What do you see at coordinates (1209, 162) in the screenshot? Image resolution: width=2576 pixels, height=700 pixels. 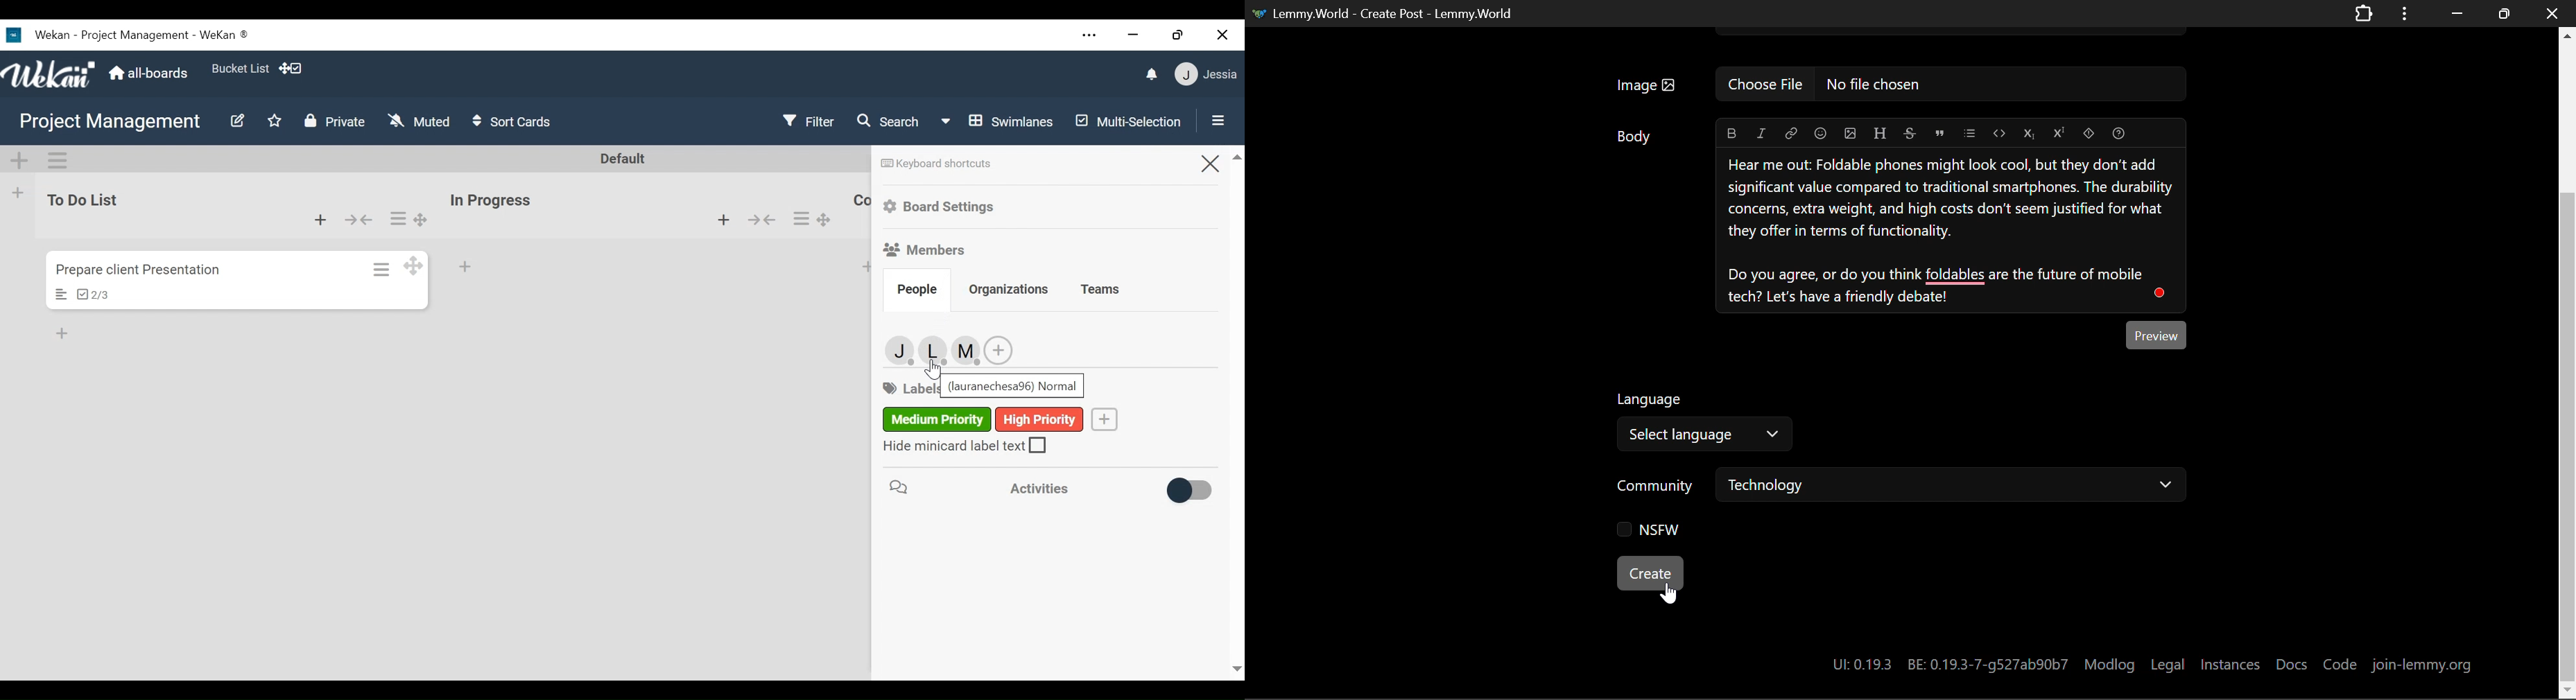 I see `Close` at bounding box center [1209, 162].